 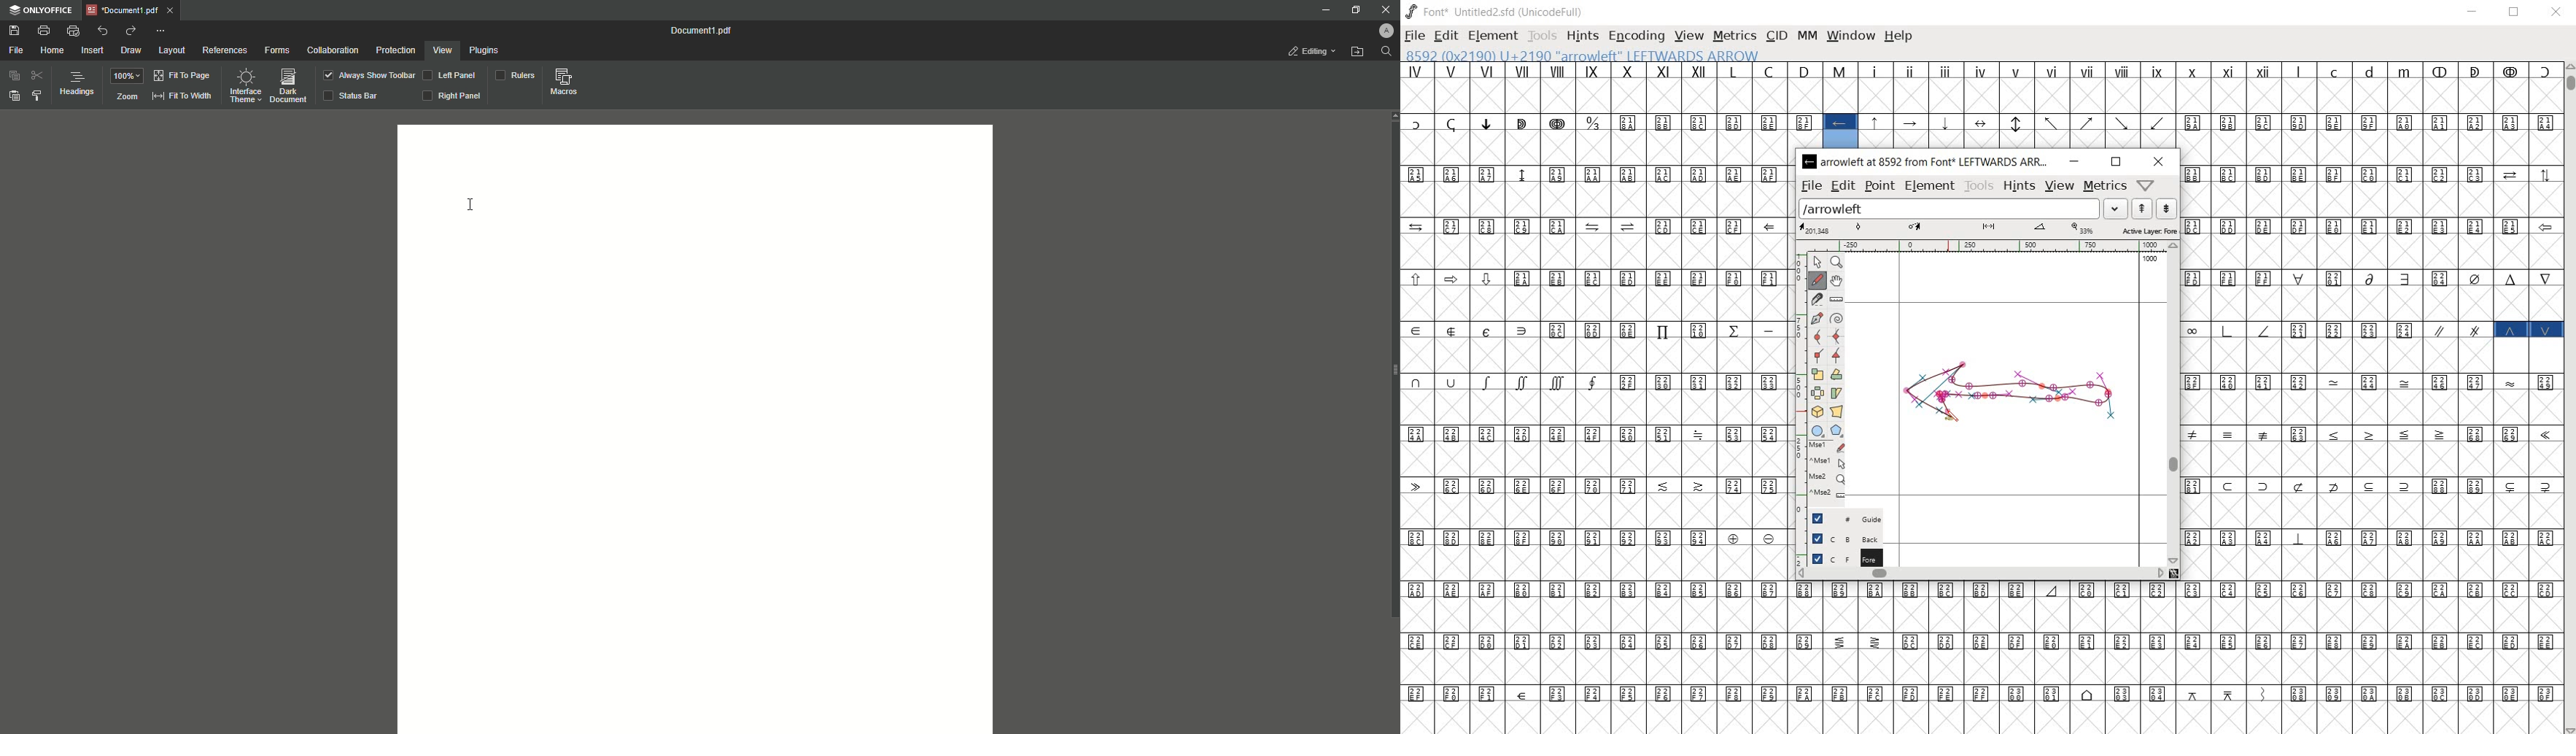 I want to click on Plugins, so click(x=486, y=52).